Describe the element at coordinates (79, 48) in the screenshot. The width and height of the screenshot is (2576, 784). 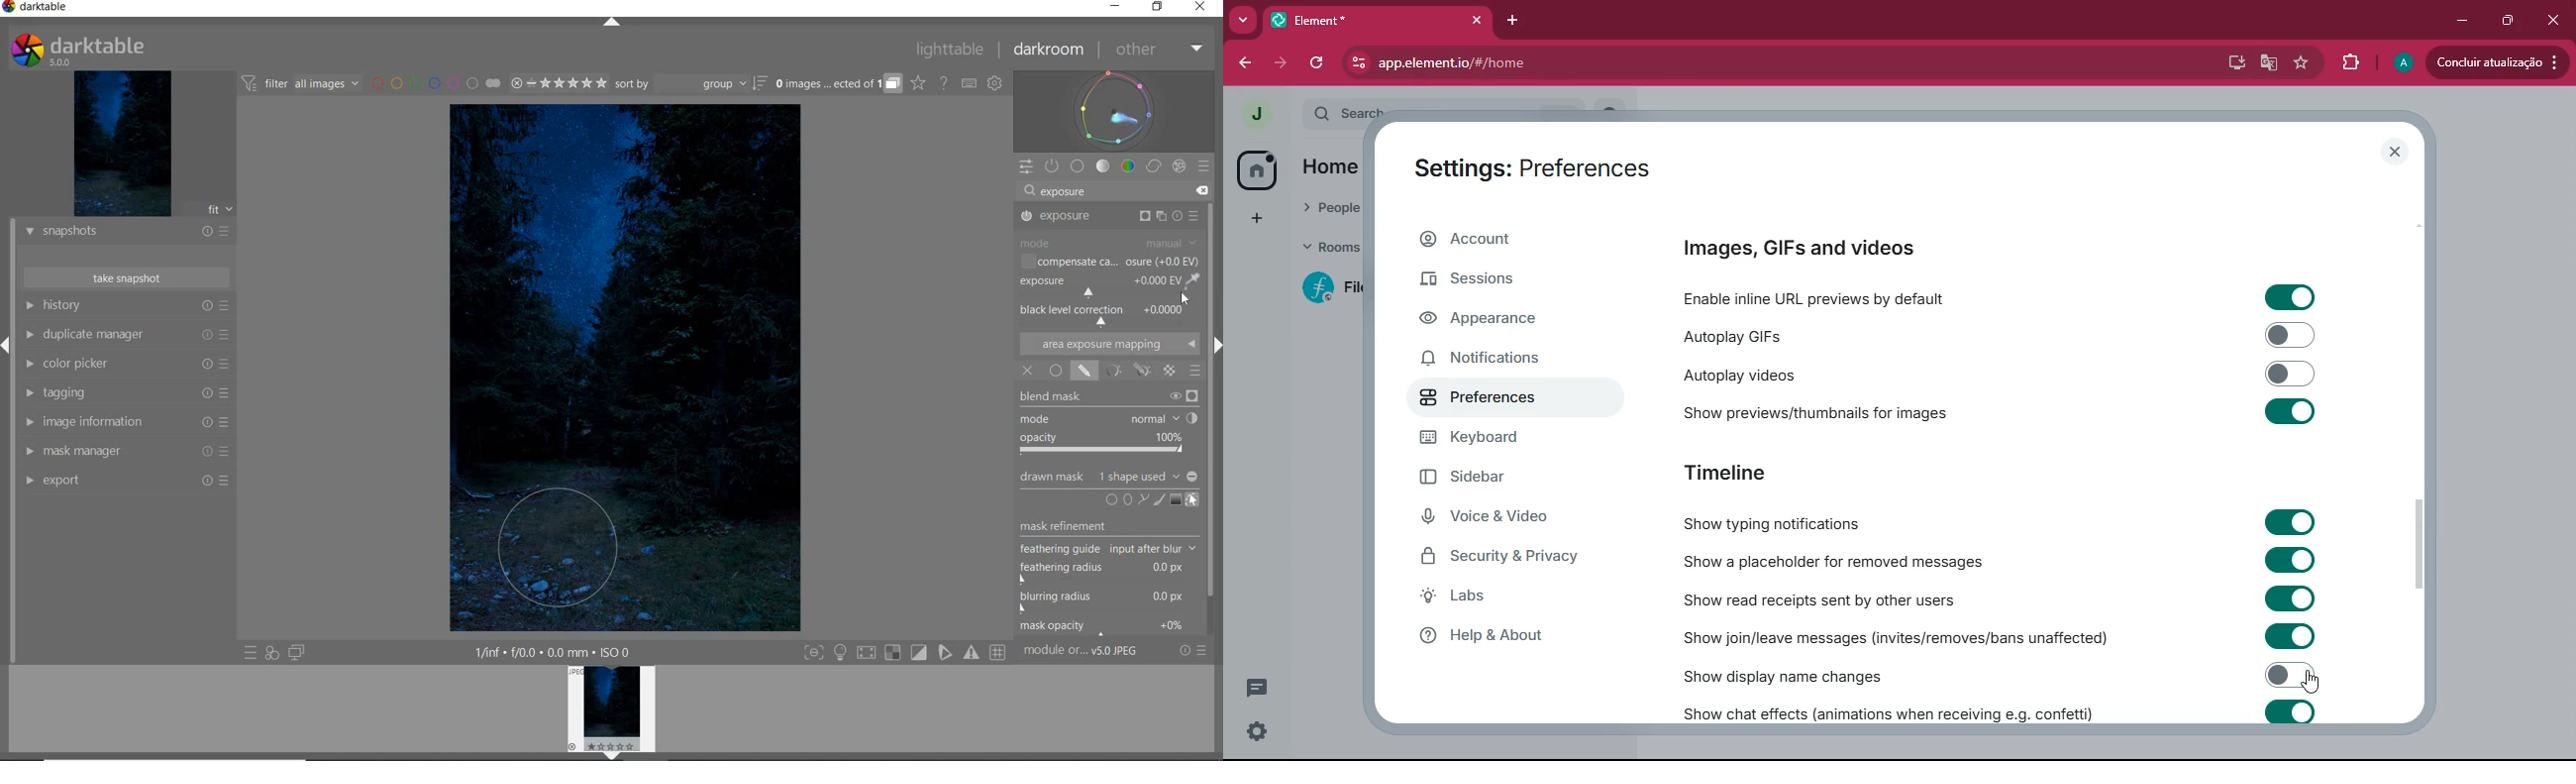
I see `SYSTEM LOGO` at that location.